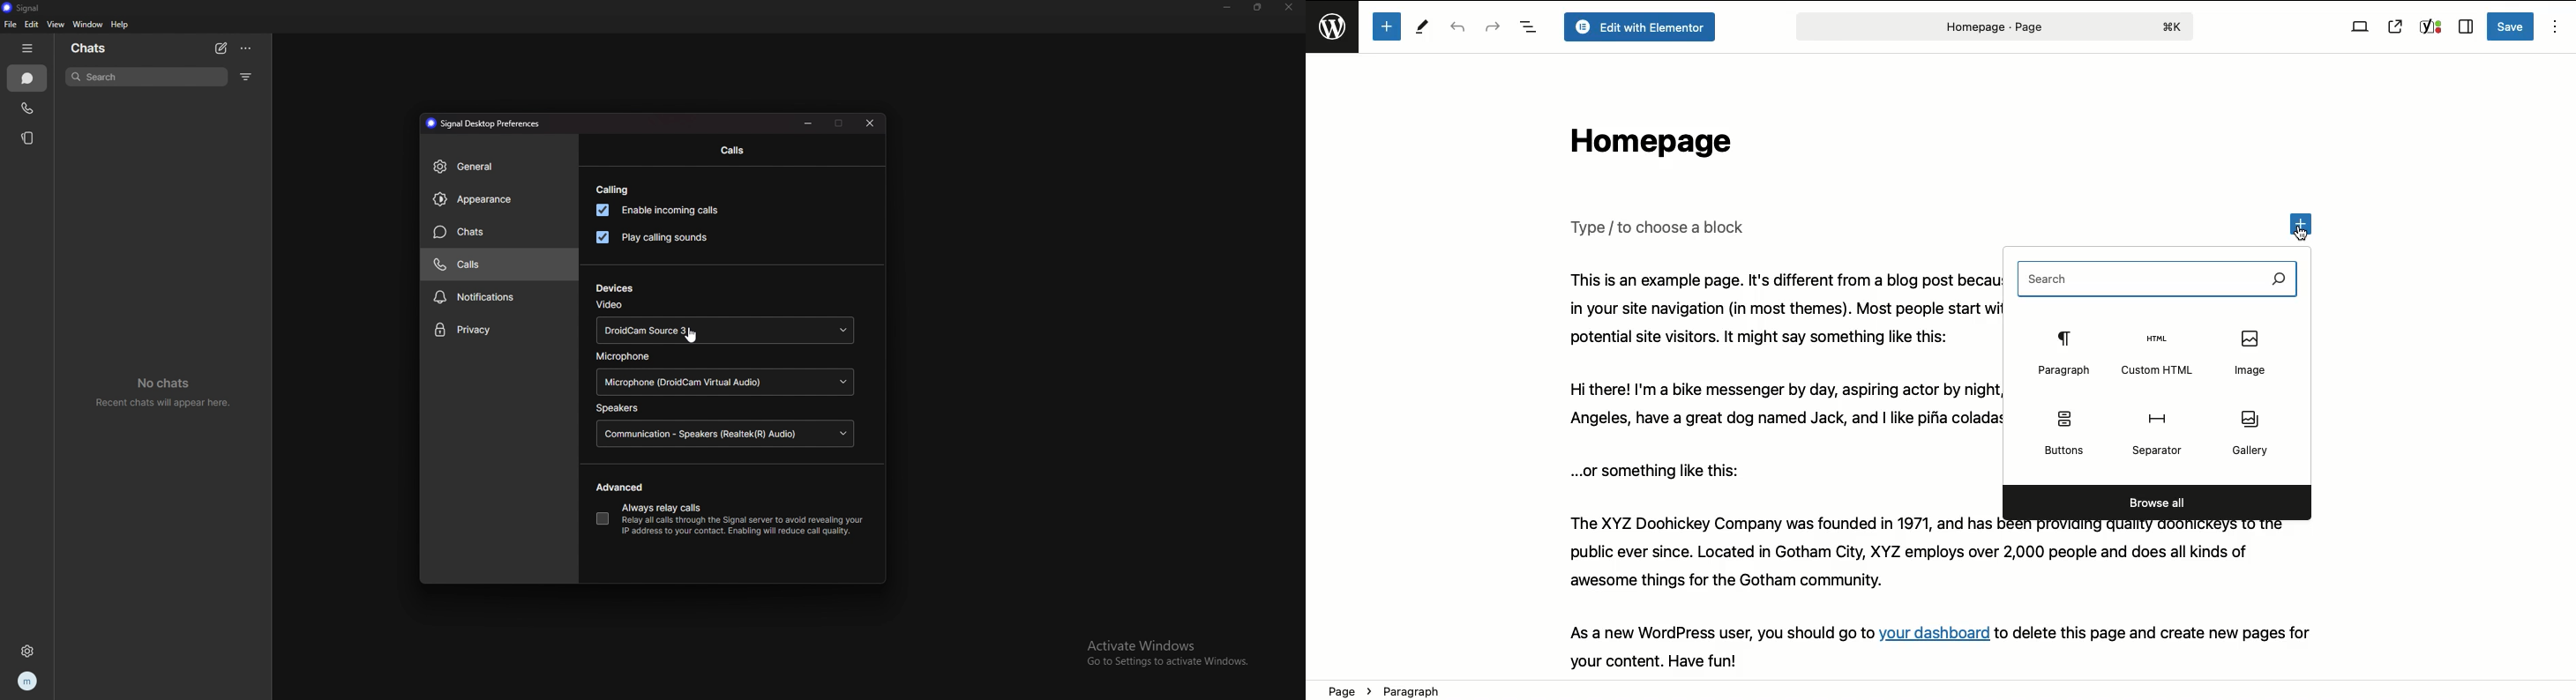 Image resolution: width=2576 pixels, height=700 pixels. What do you see at coordinates (1942, 558) in the screenshot?
I see `The XYZ Doohickey Company was founded in 1971, and has been providing quality doohickeys to the
public ever since. Located in Gotham City, XYZ employs over 2,000 people and does all kinds of
awesome things for the Gotham community.` at bounding box center [1942, 558].